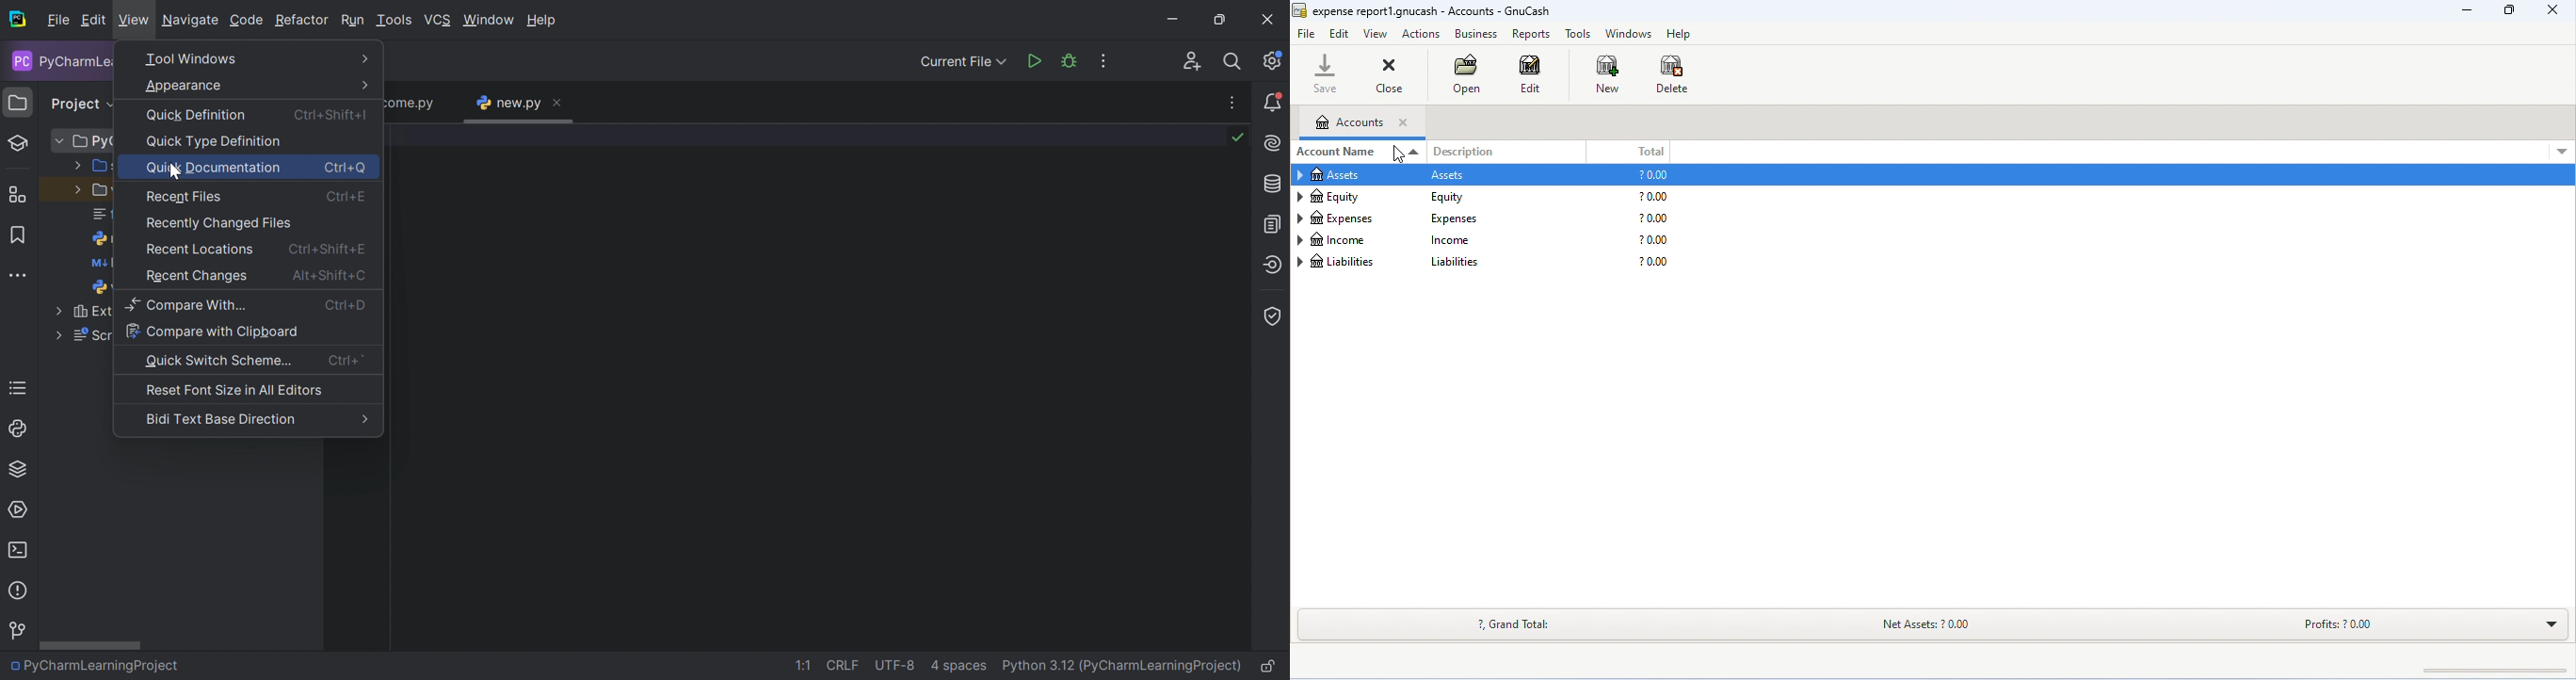  I want to click on windows, so click(1628, 33).